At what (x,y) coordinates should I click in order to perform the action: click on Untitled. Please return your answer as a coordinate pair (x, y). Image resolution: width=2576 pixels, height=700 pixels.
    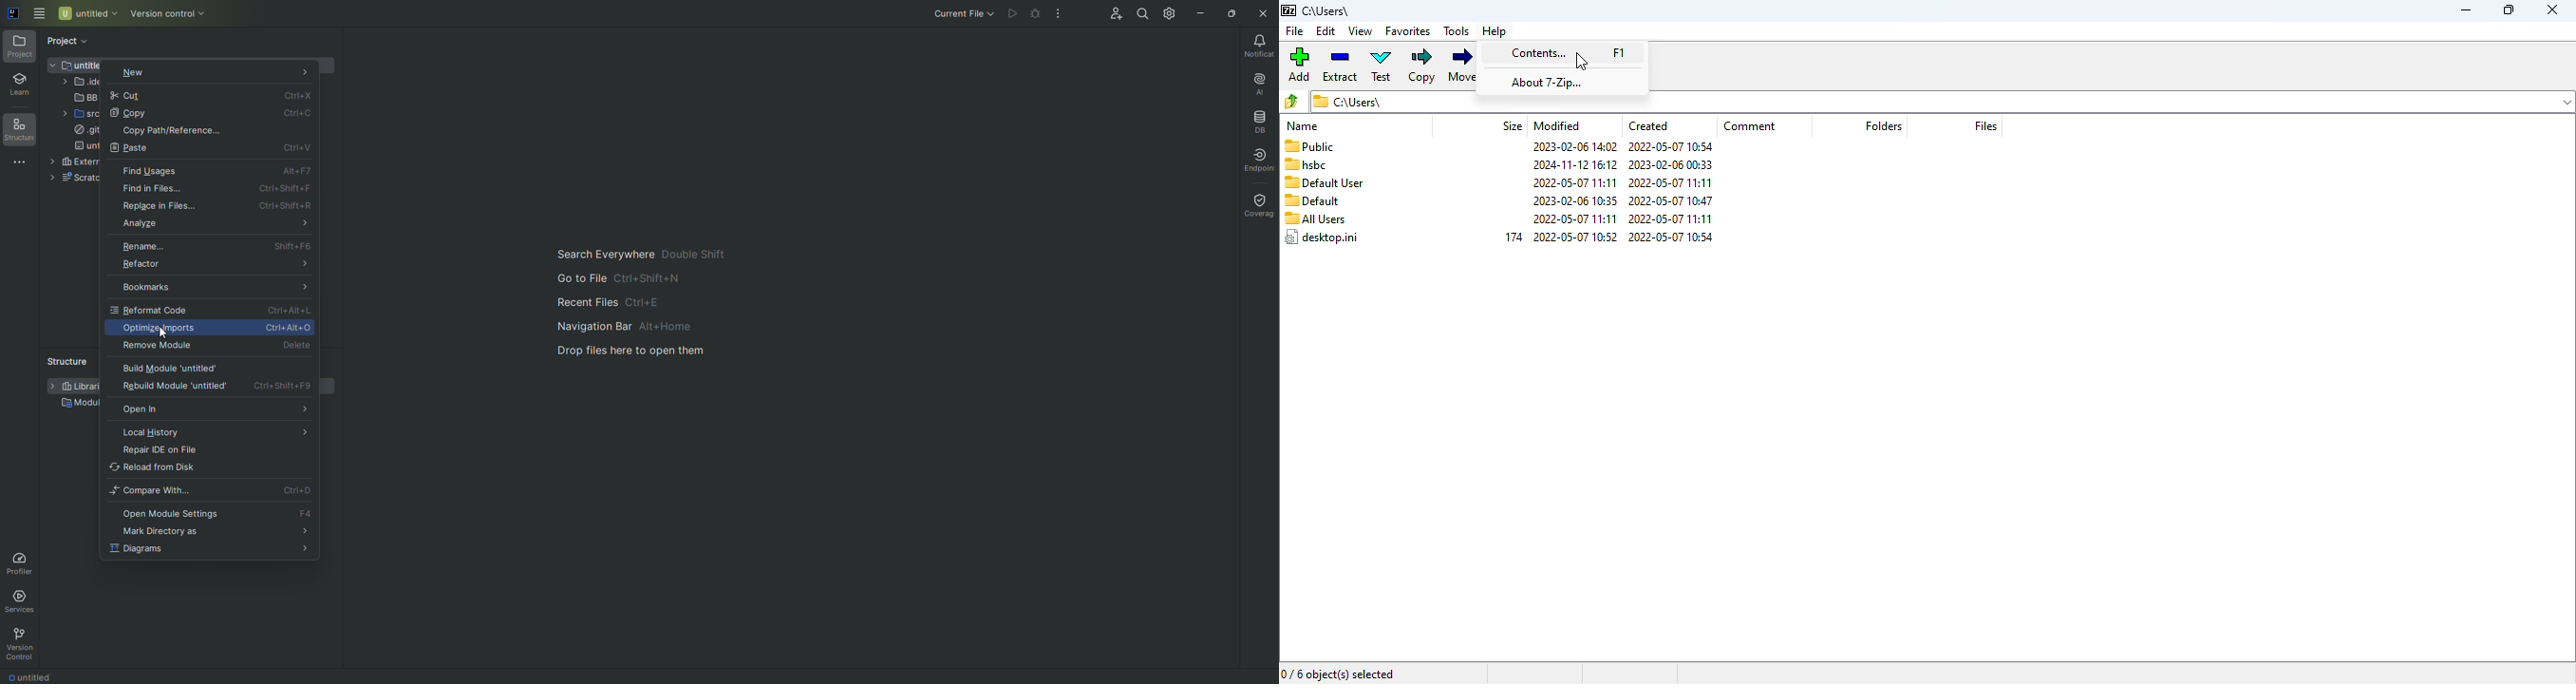
    Looking at the image, I should click on (79, 65).